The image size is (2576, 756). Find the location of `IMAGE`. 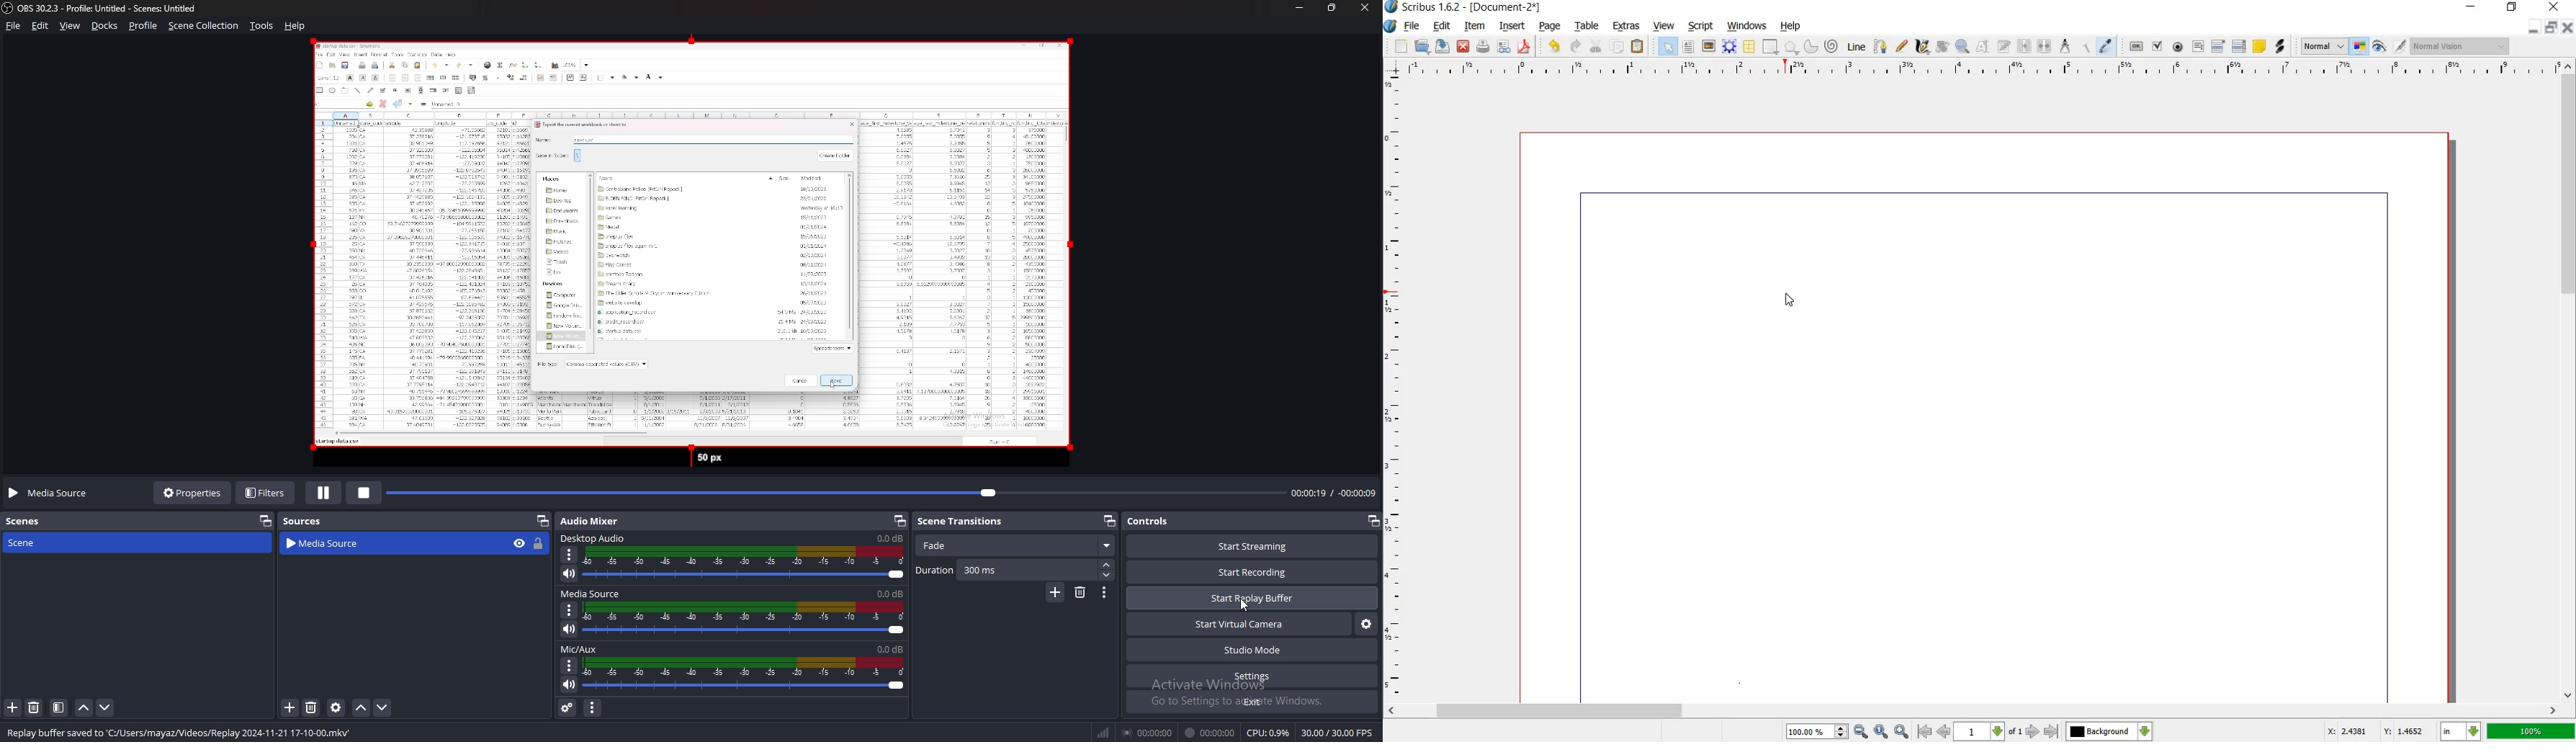

IMAGE is located at coordinates (1709, 45).